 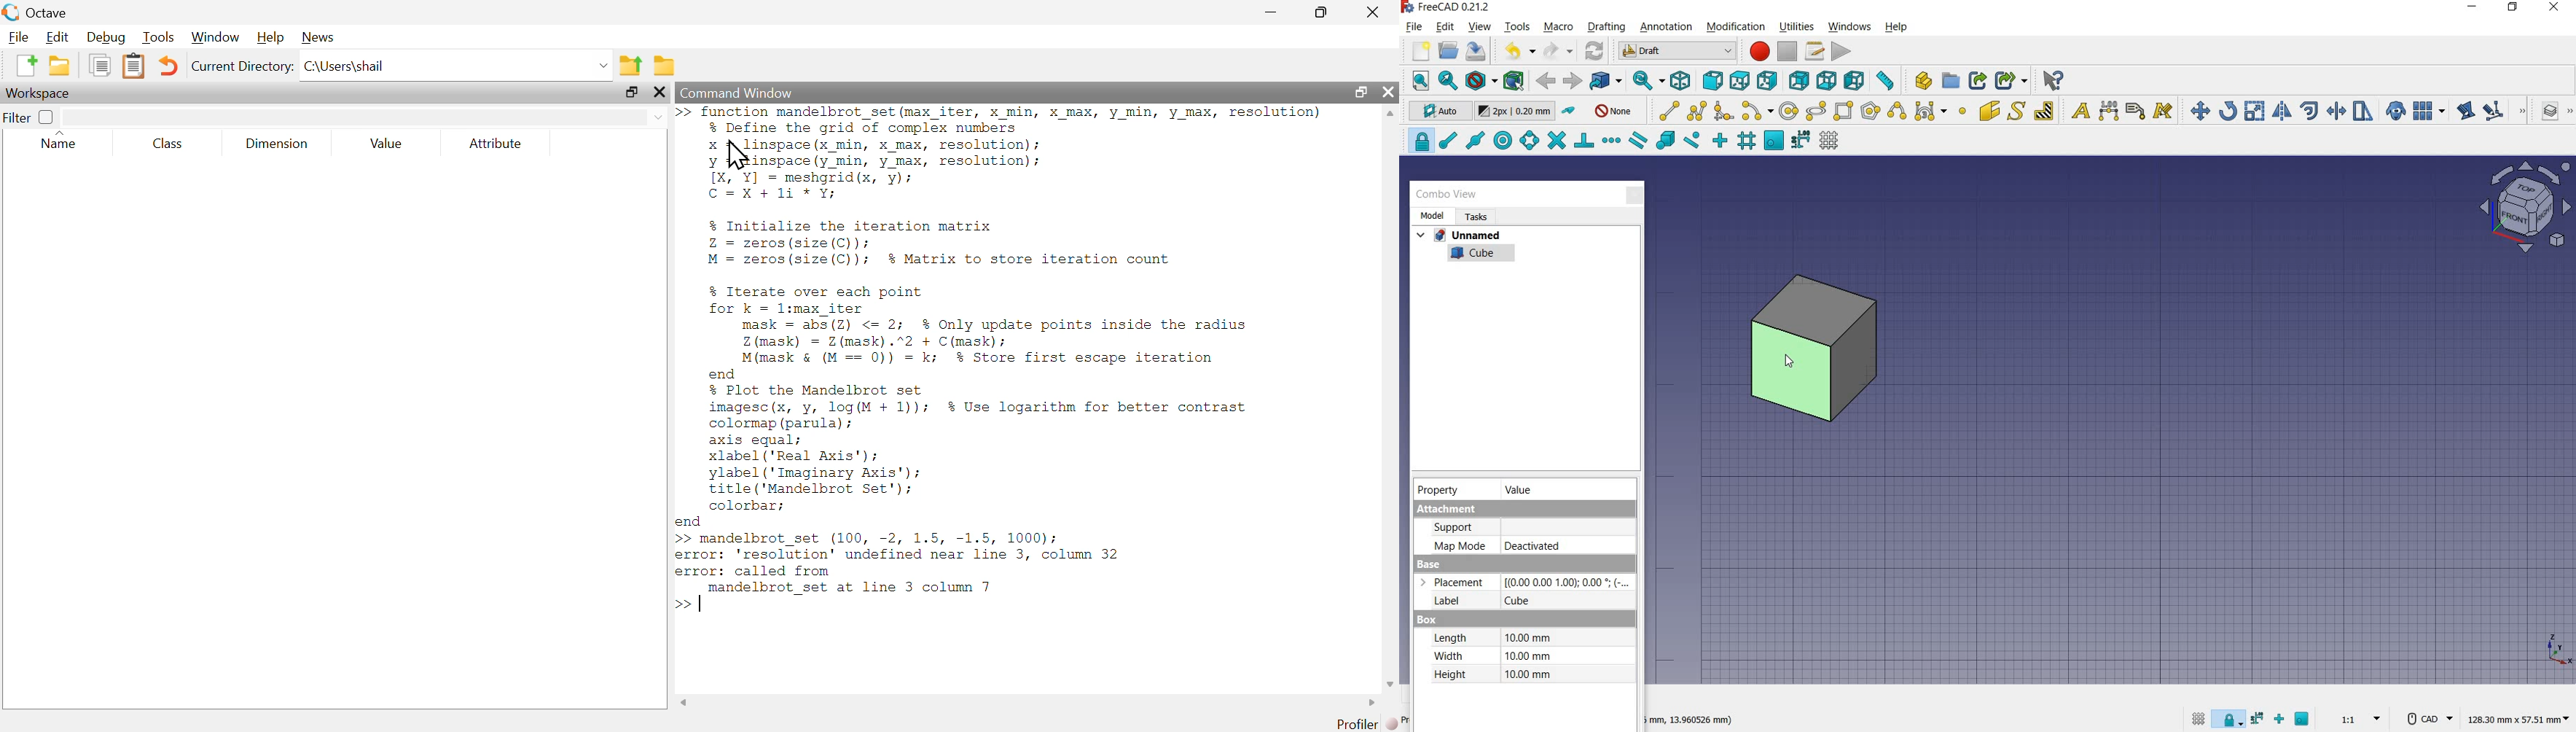 What do you see at coordinates (66, 141) in the screenshot?
I see `Name` at bounding box center [66, 141].